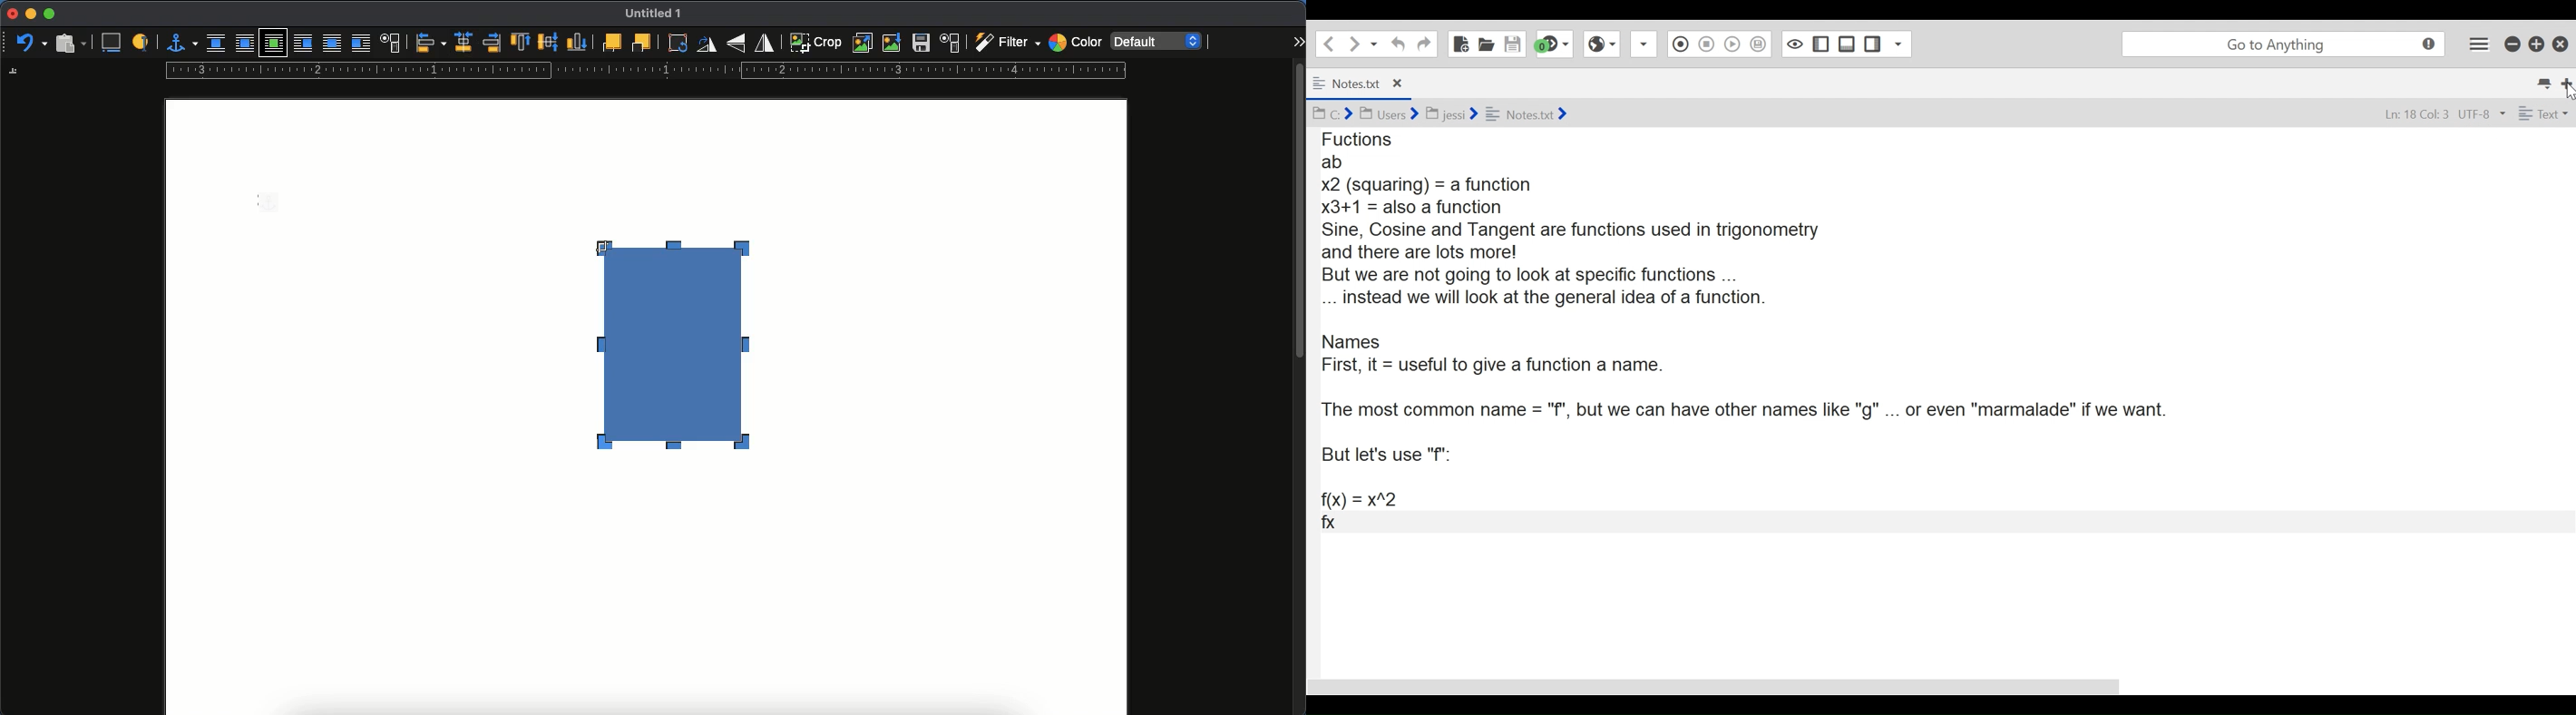 The width and height of the screenshot is (2576, 728). Describe the element at coordinates (431, 43) in the screenshot. I see `align objects` at that location.